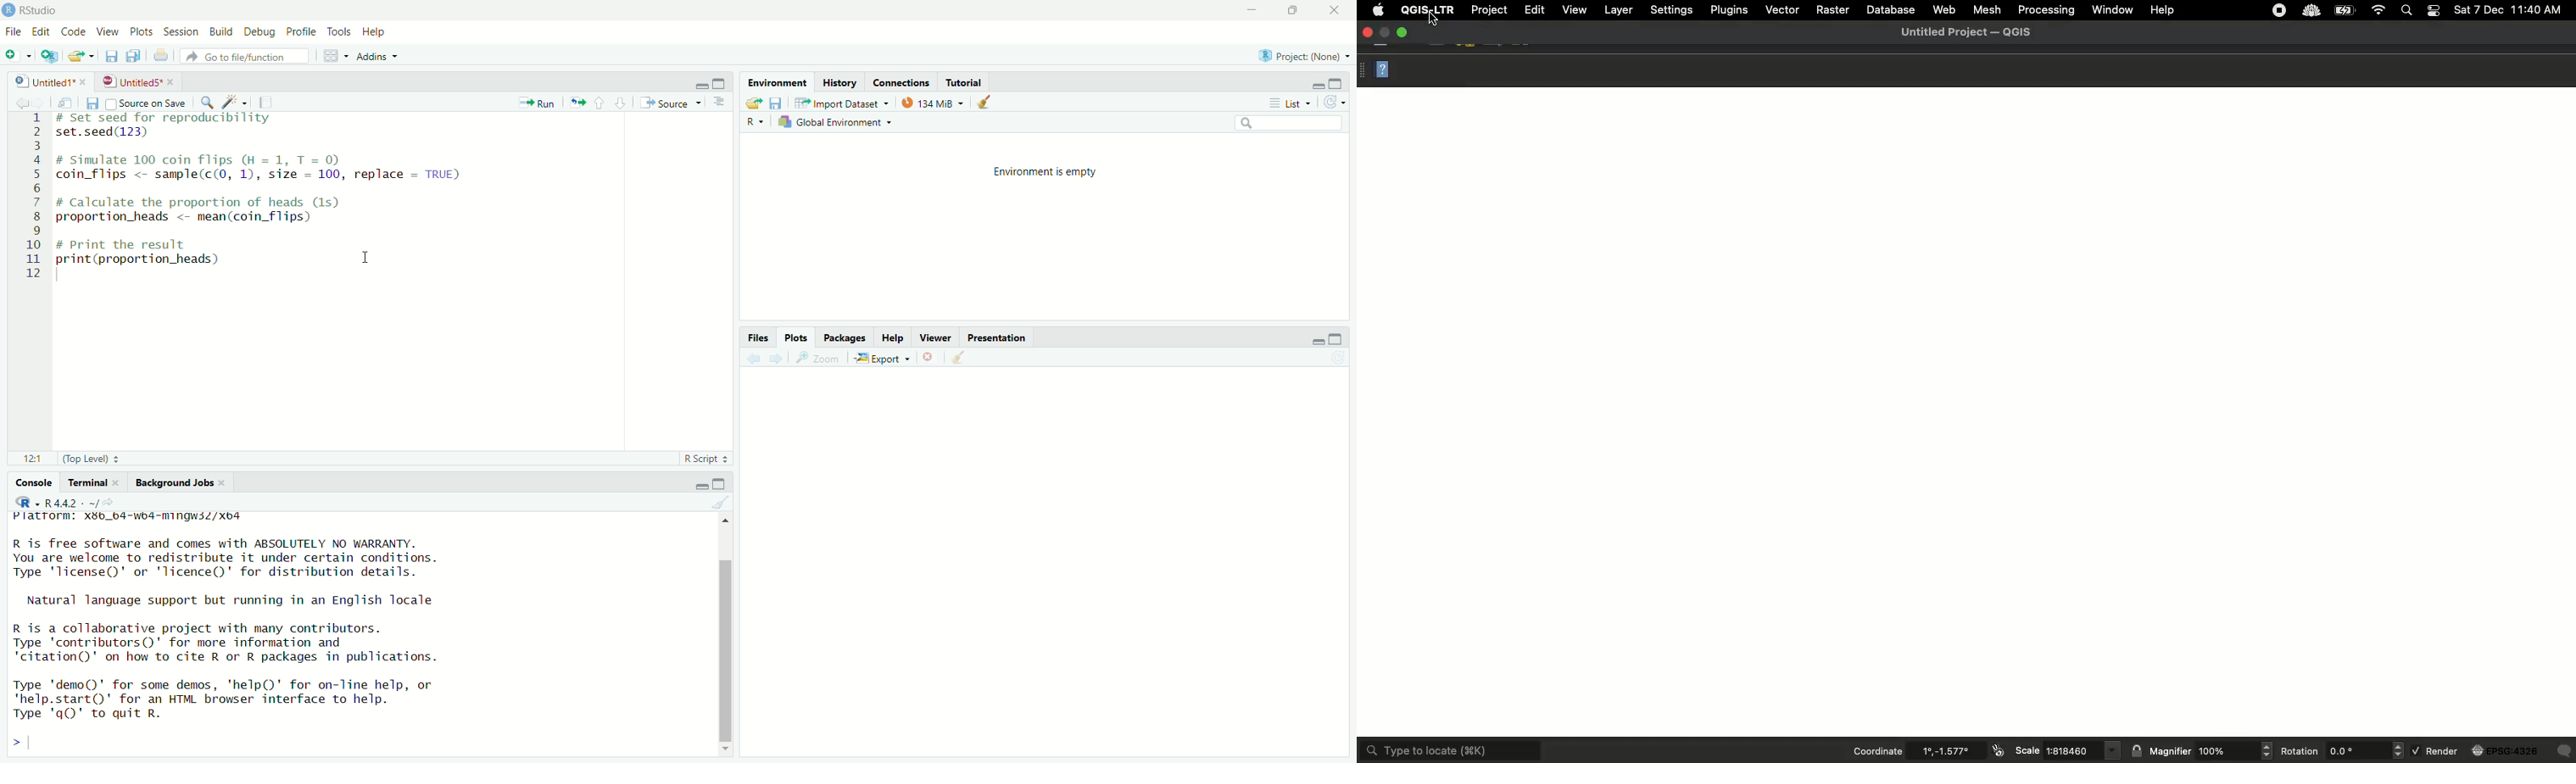 The width and height of the screenshot is (2576, 784). Describe the element at coordinates (59, 276) in the screenshot. I see `typing cursor` at that location.